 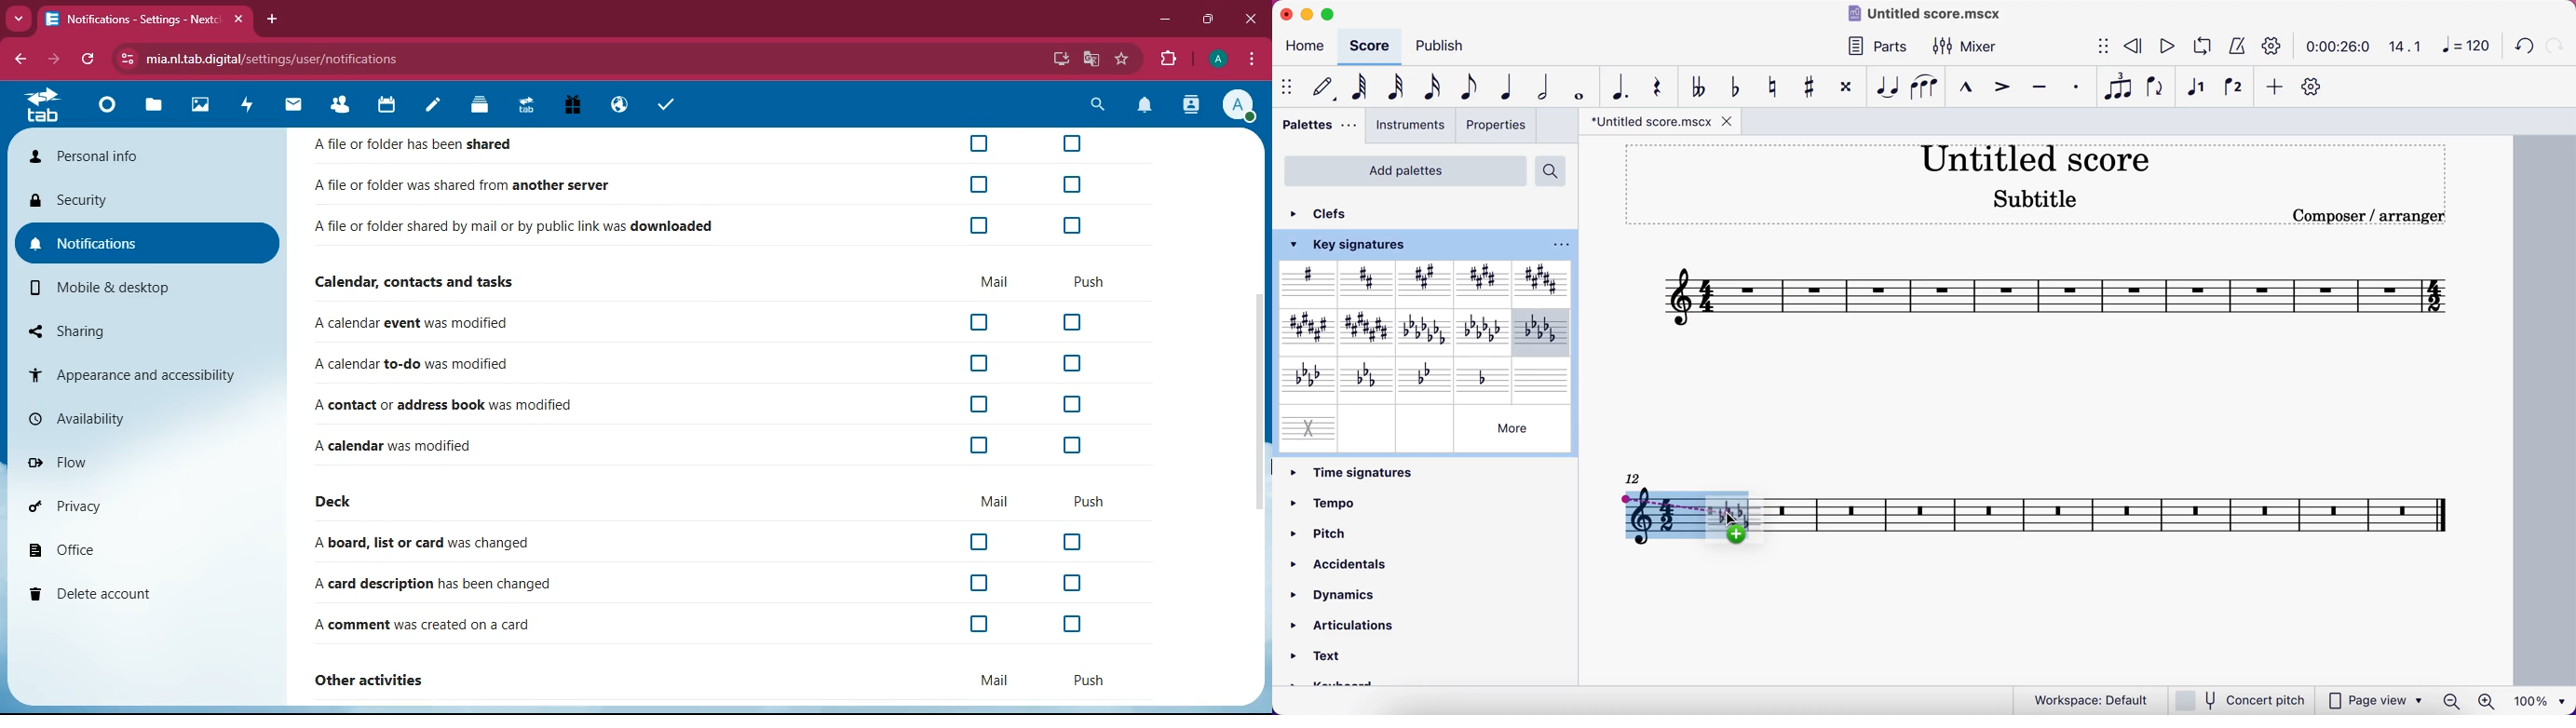 What do you see at coordinates (2081, 698) in the screenshot?
I see `workspace: default` at bounding box center [2081, 698].